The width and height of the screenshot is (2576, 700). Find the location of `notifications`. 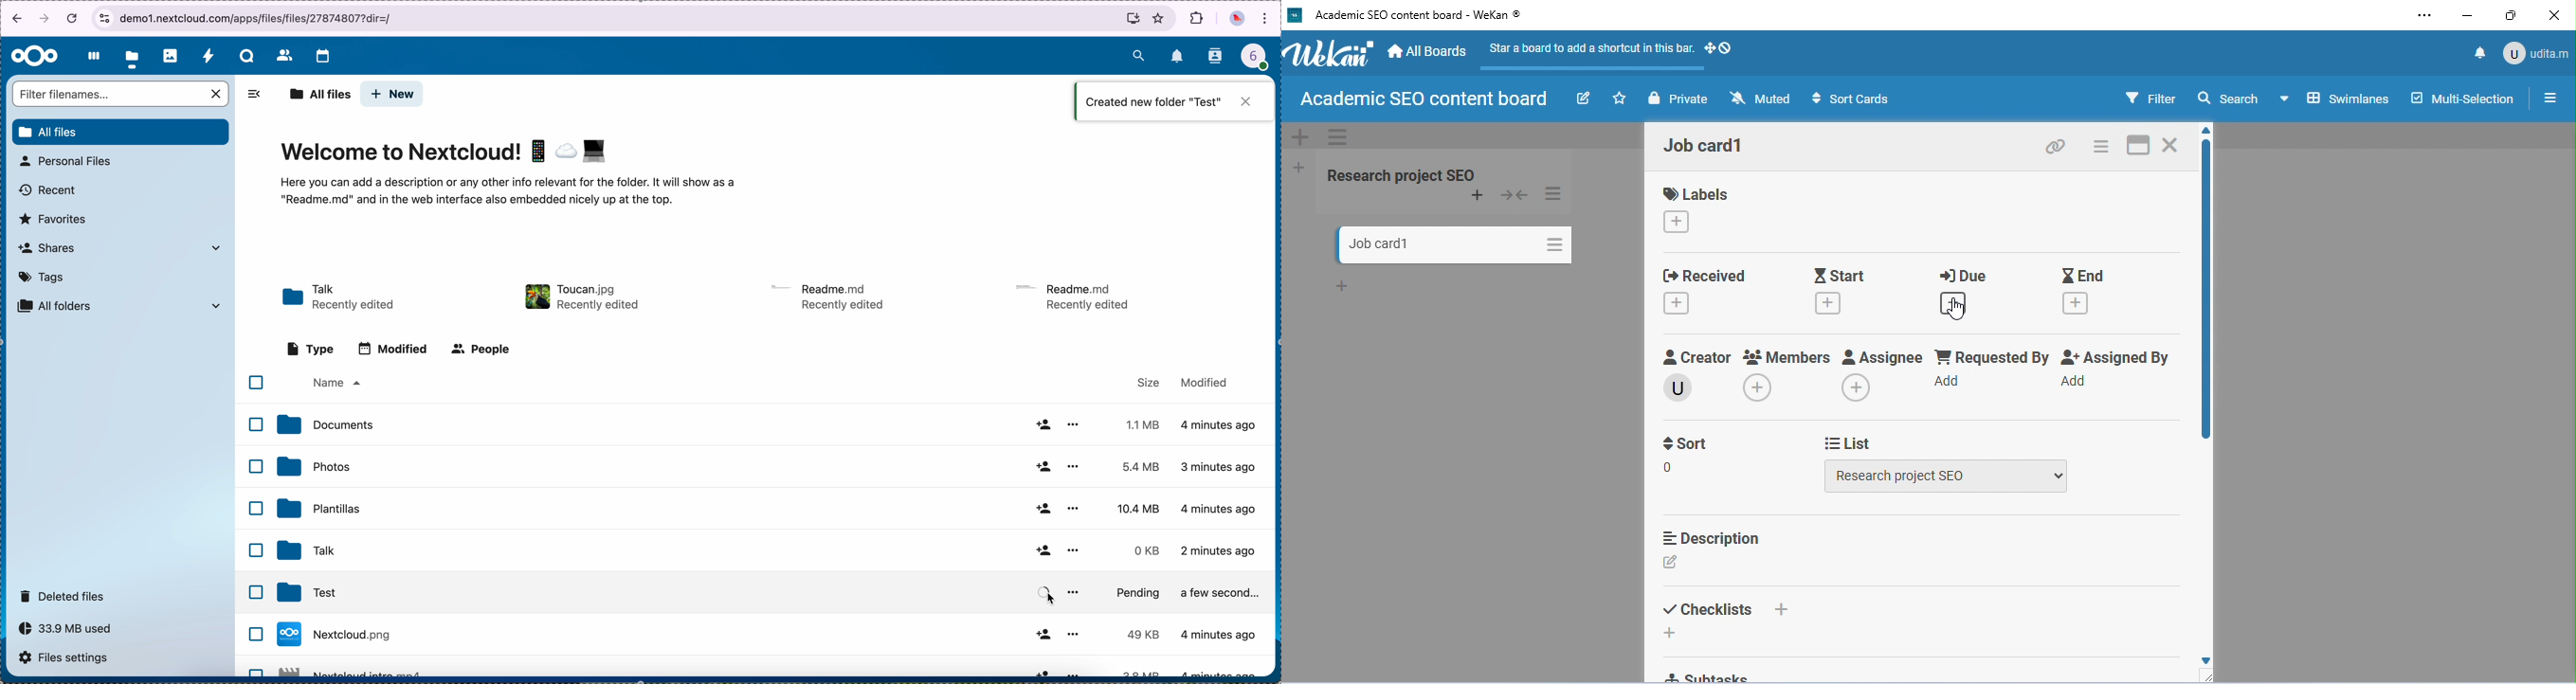

notifications is located at coordinates (1178, 57).